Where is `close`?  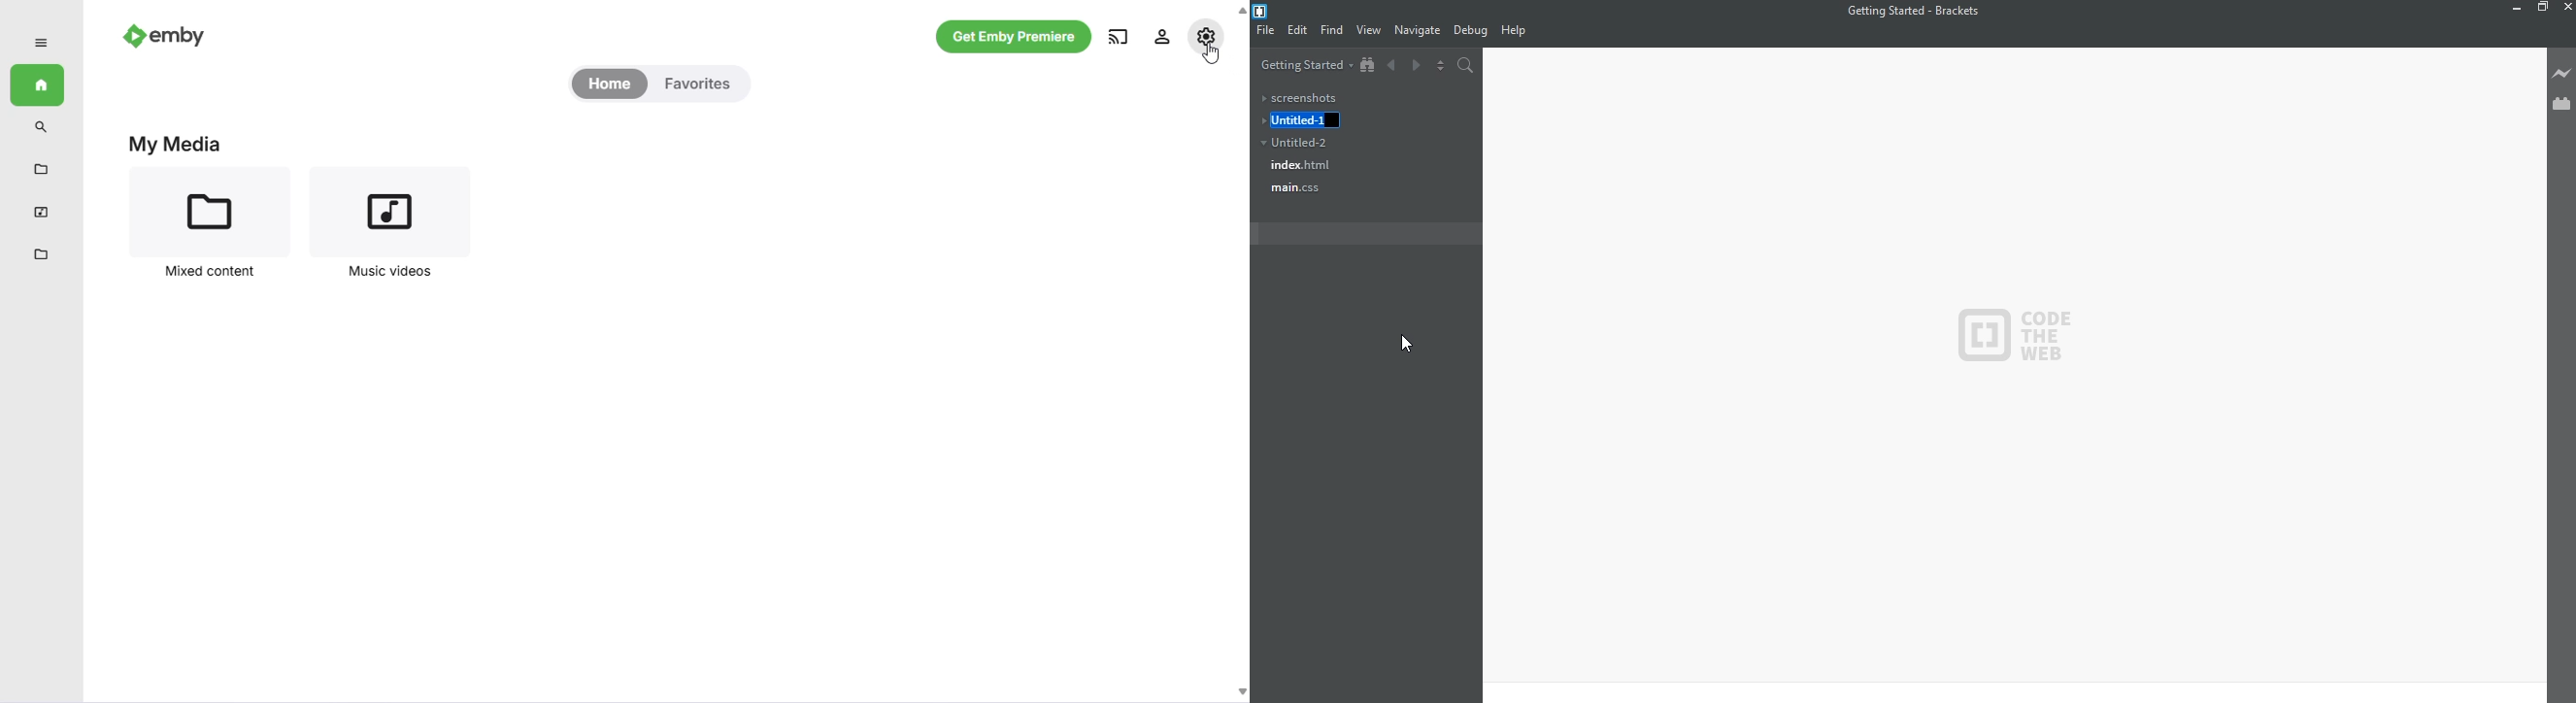
close is located at coordinates (2565, 7).